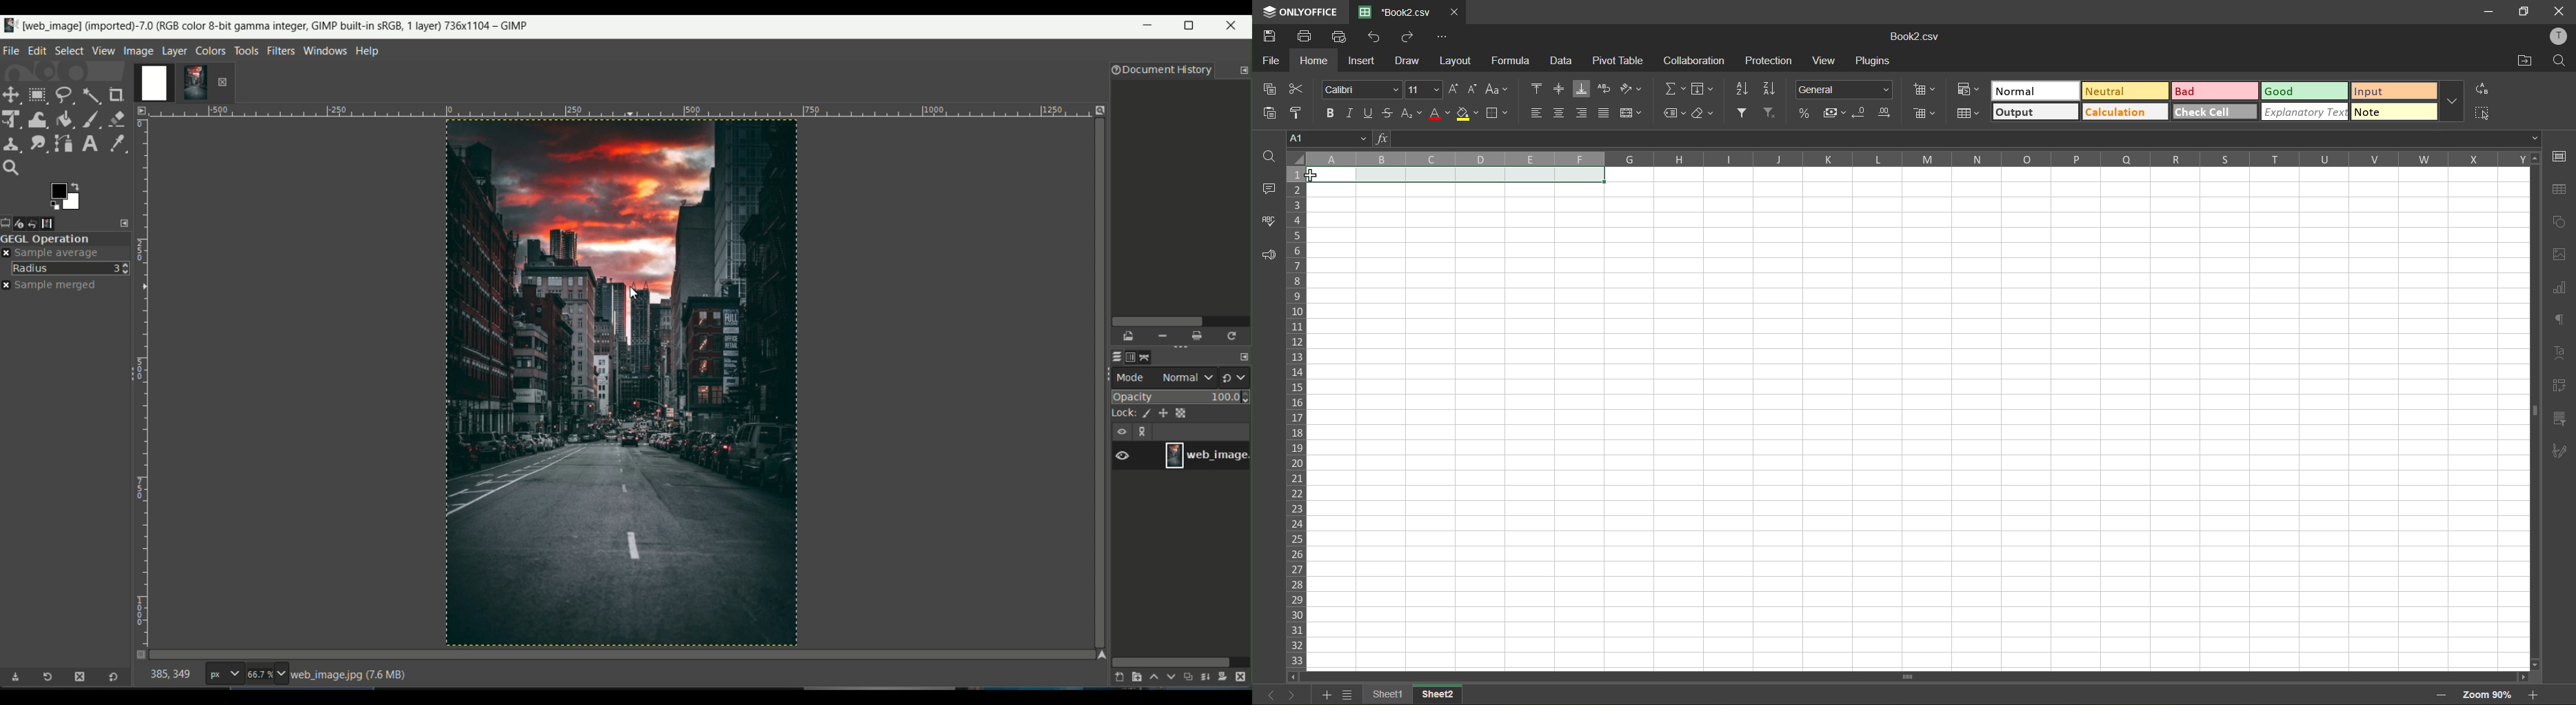 The image size is (2576, 728). What do you see at coordinates (1451, 89) in the screenshot?
I see `increment size` at bounding box center [1451, 89].